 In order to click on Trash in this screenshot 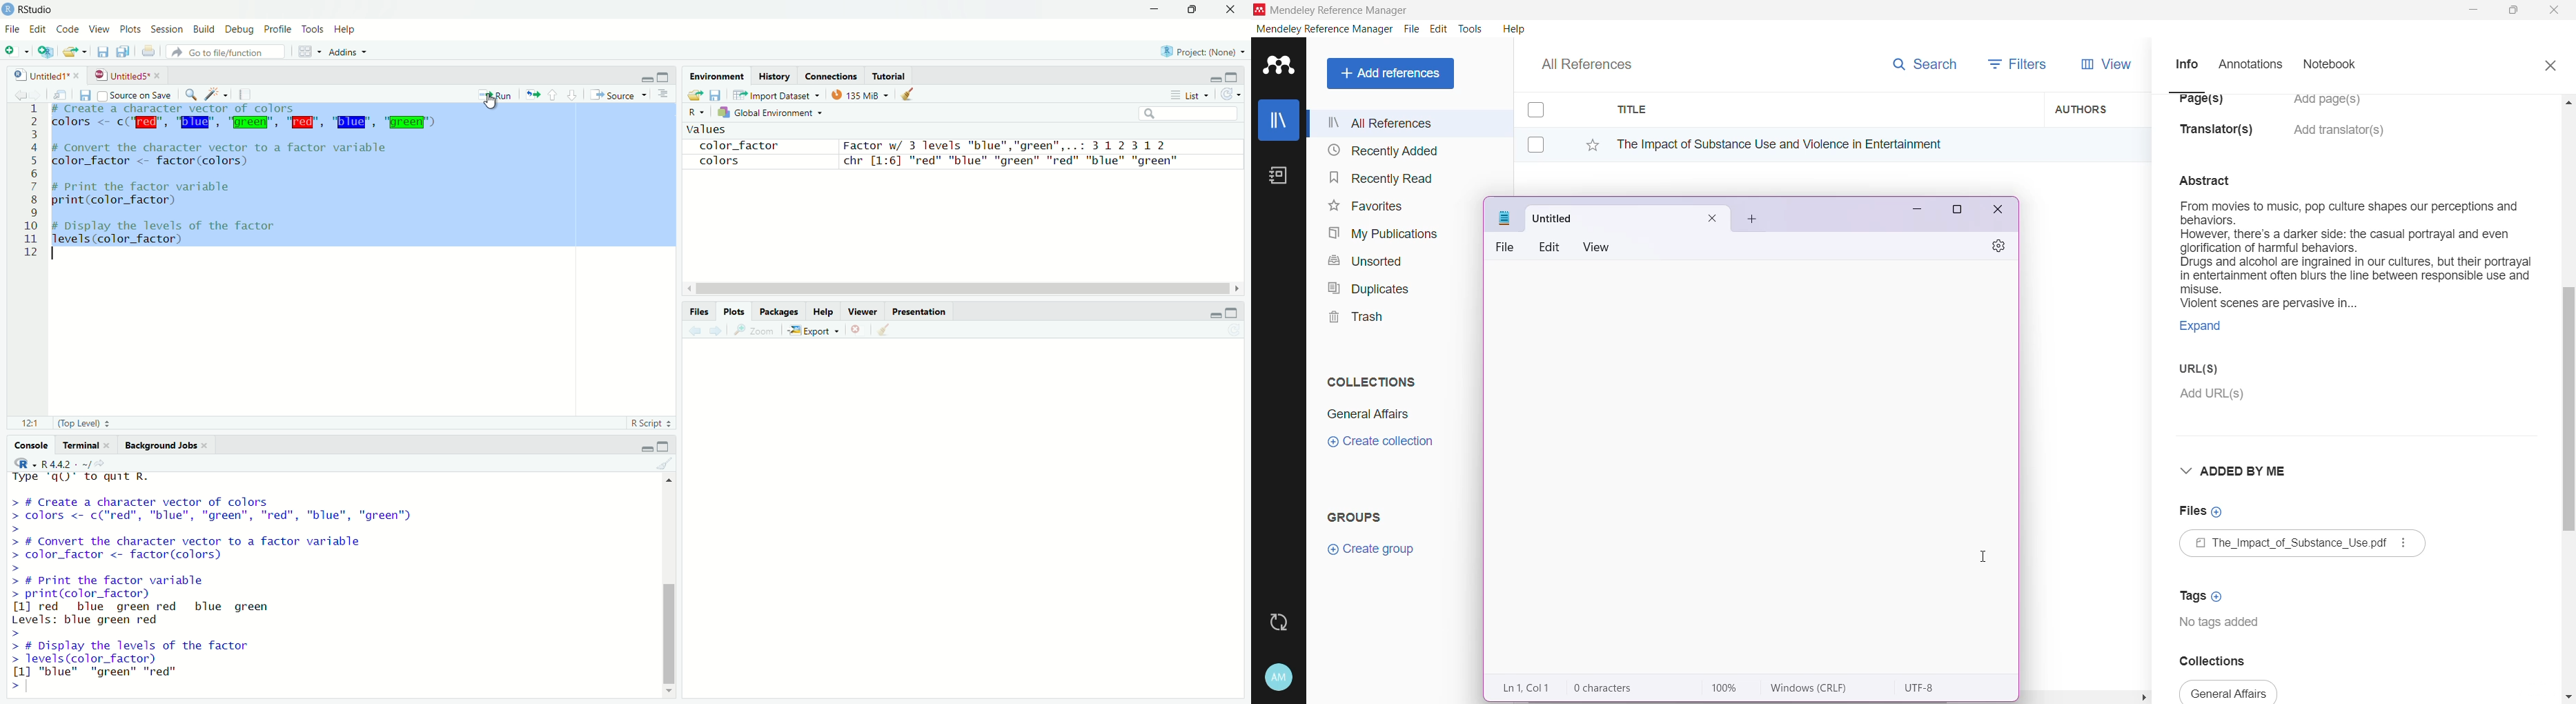, I will do `click(1352, 319)`.